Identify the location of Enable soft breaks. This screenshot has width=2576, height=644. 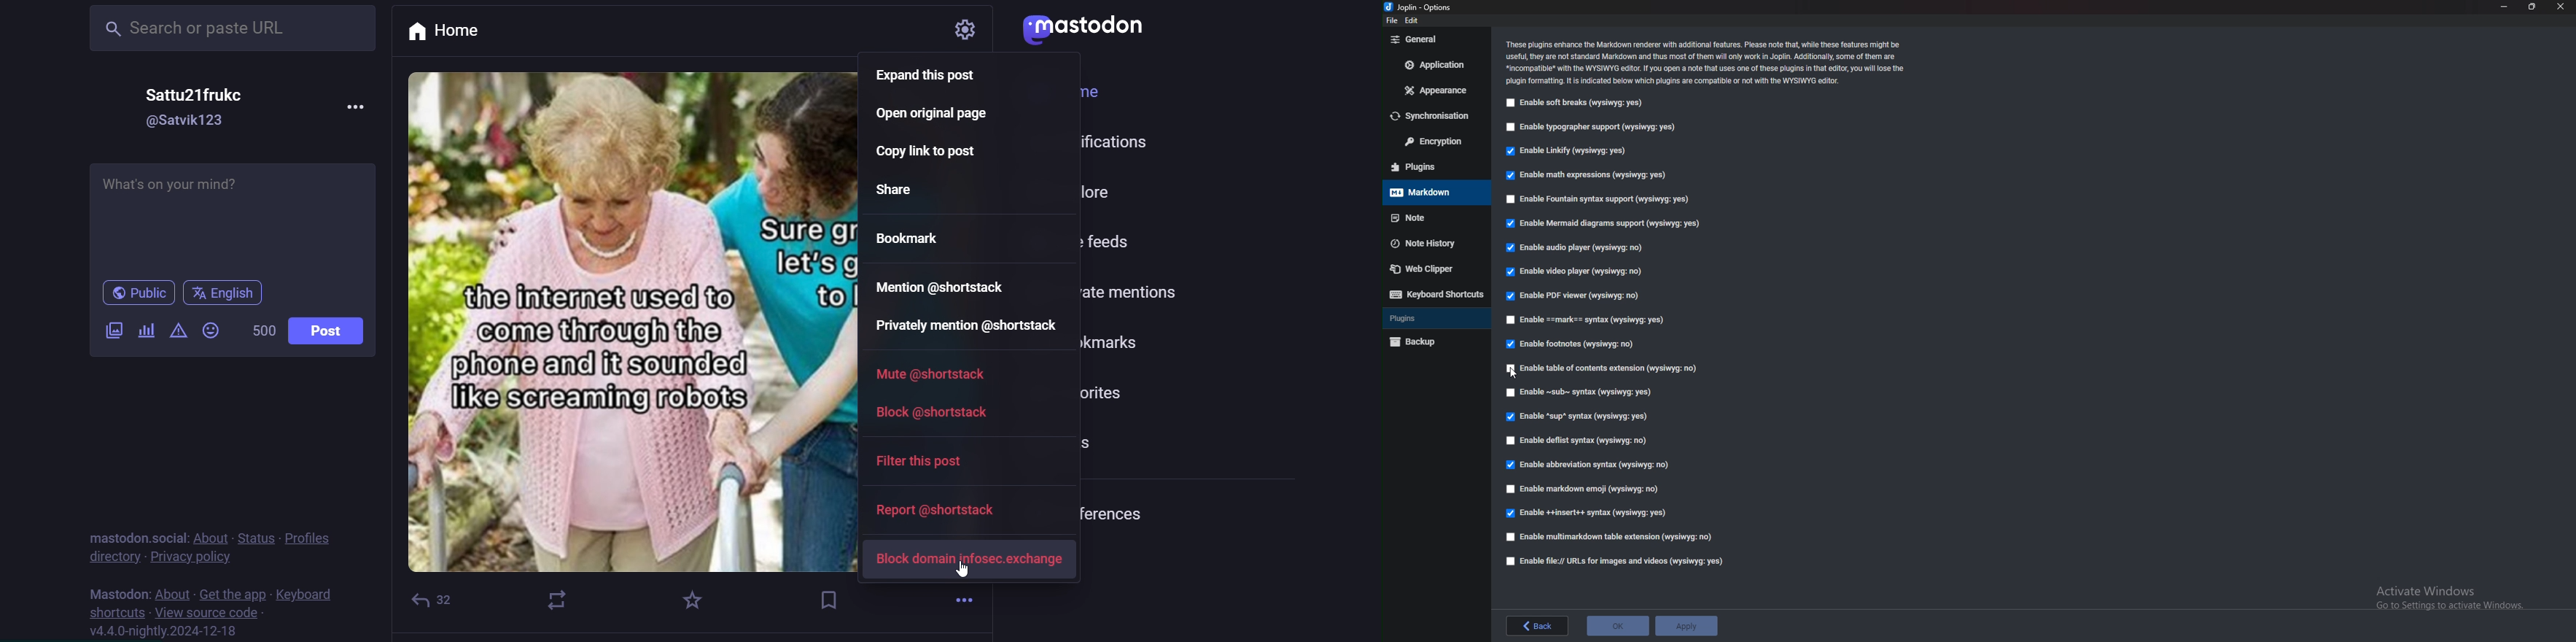
(1576, 105).